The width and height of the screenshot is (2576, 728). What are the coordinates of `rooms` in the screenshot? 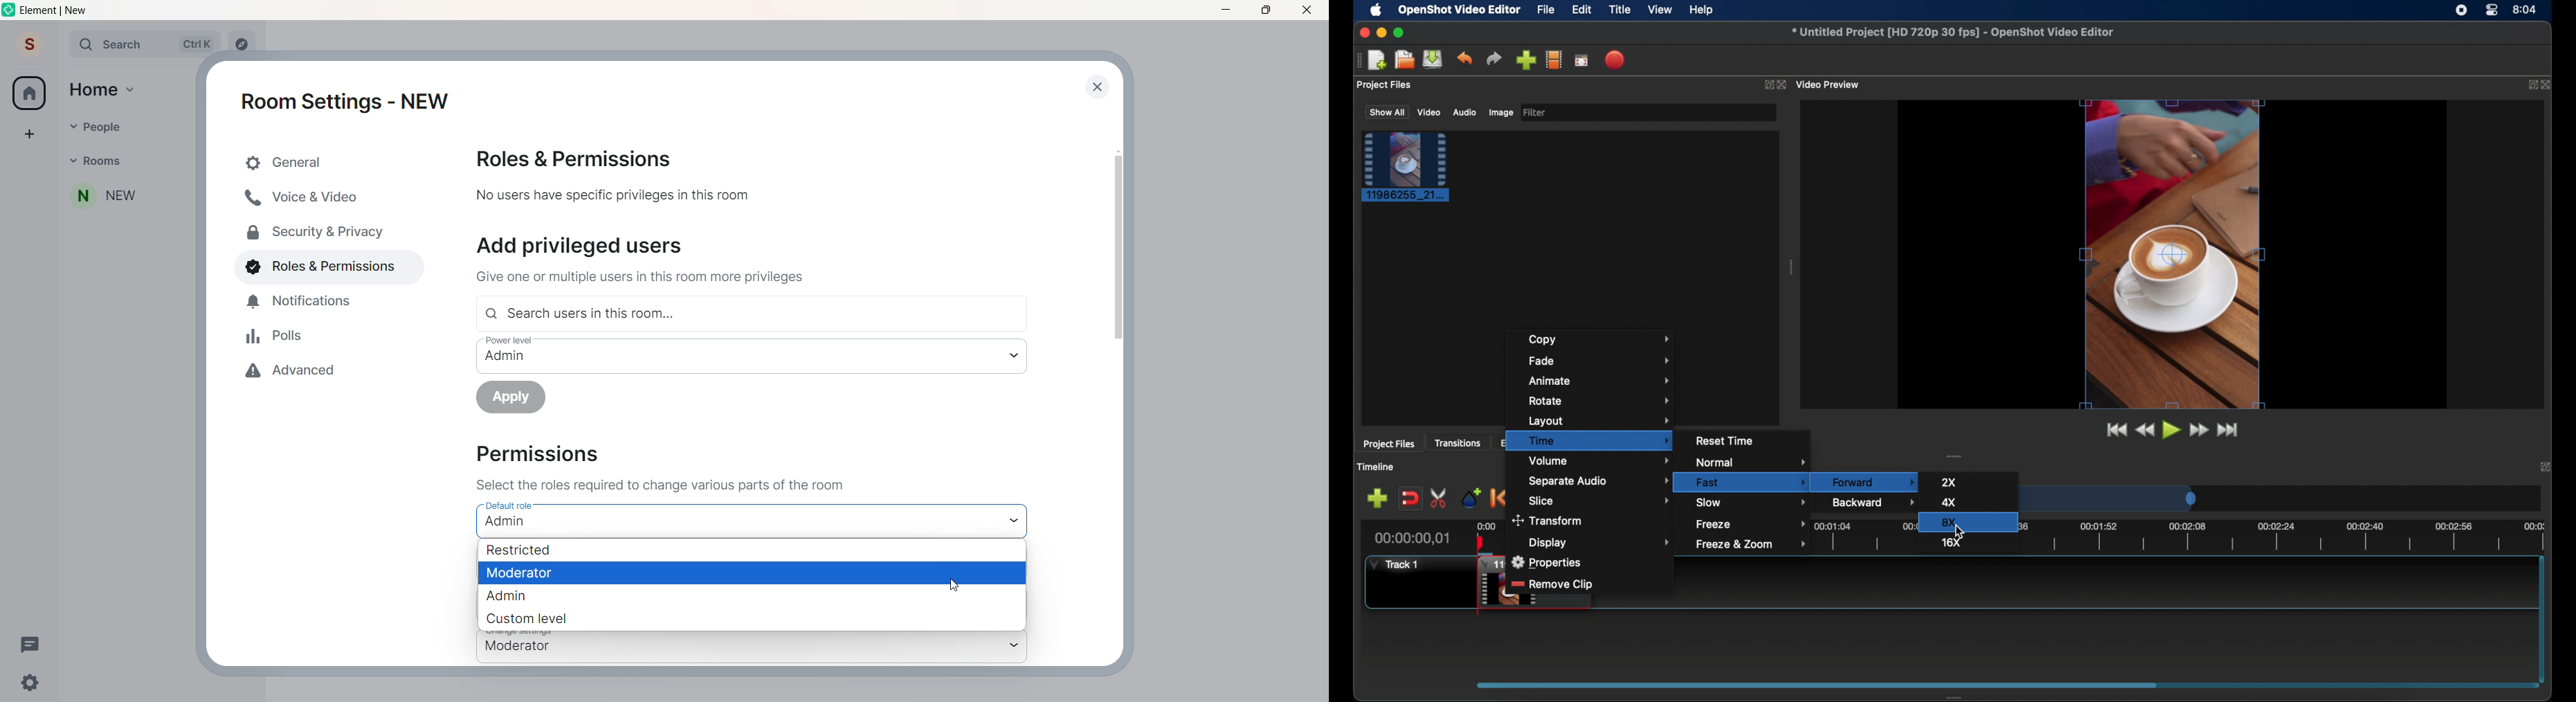 It's located at (100, 163).